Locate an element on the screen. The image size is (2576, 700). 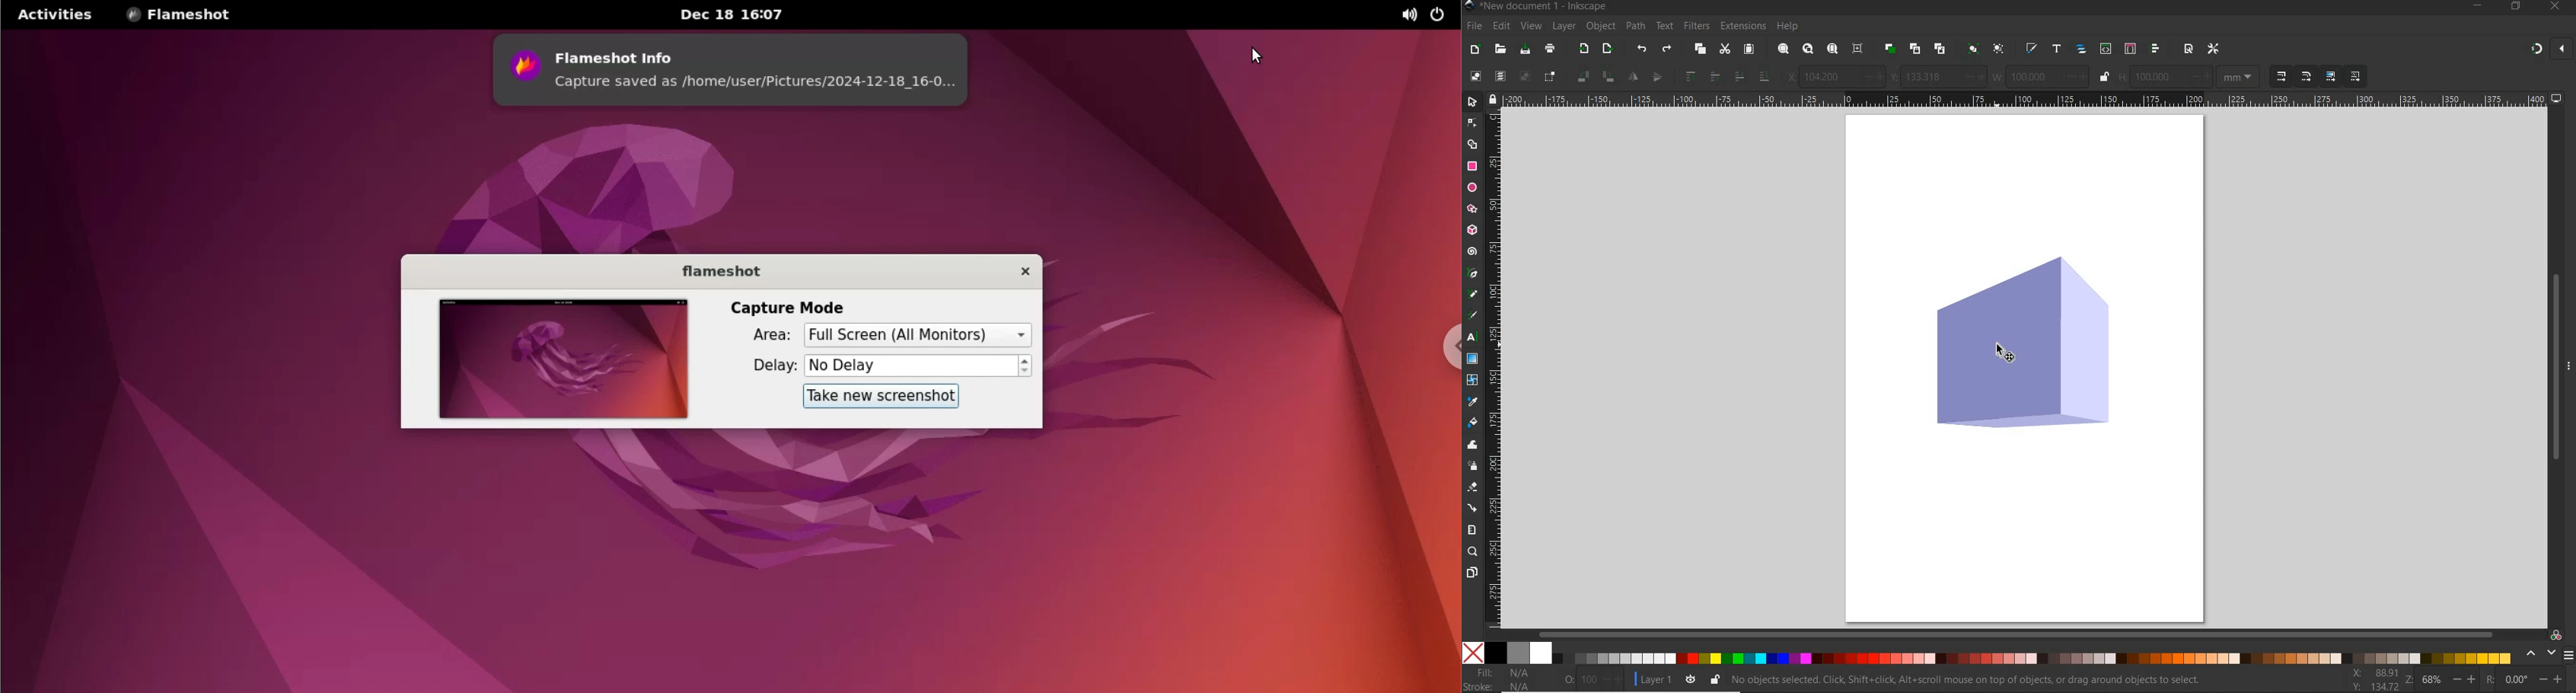
DUPLICATE is located at coordinates (1889, 48).